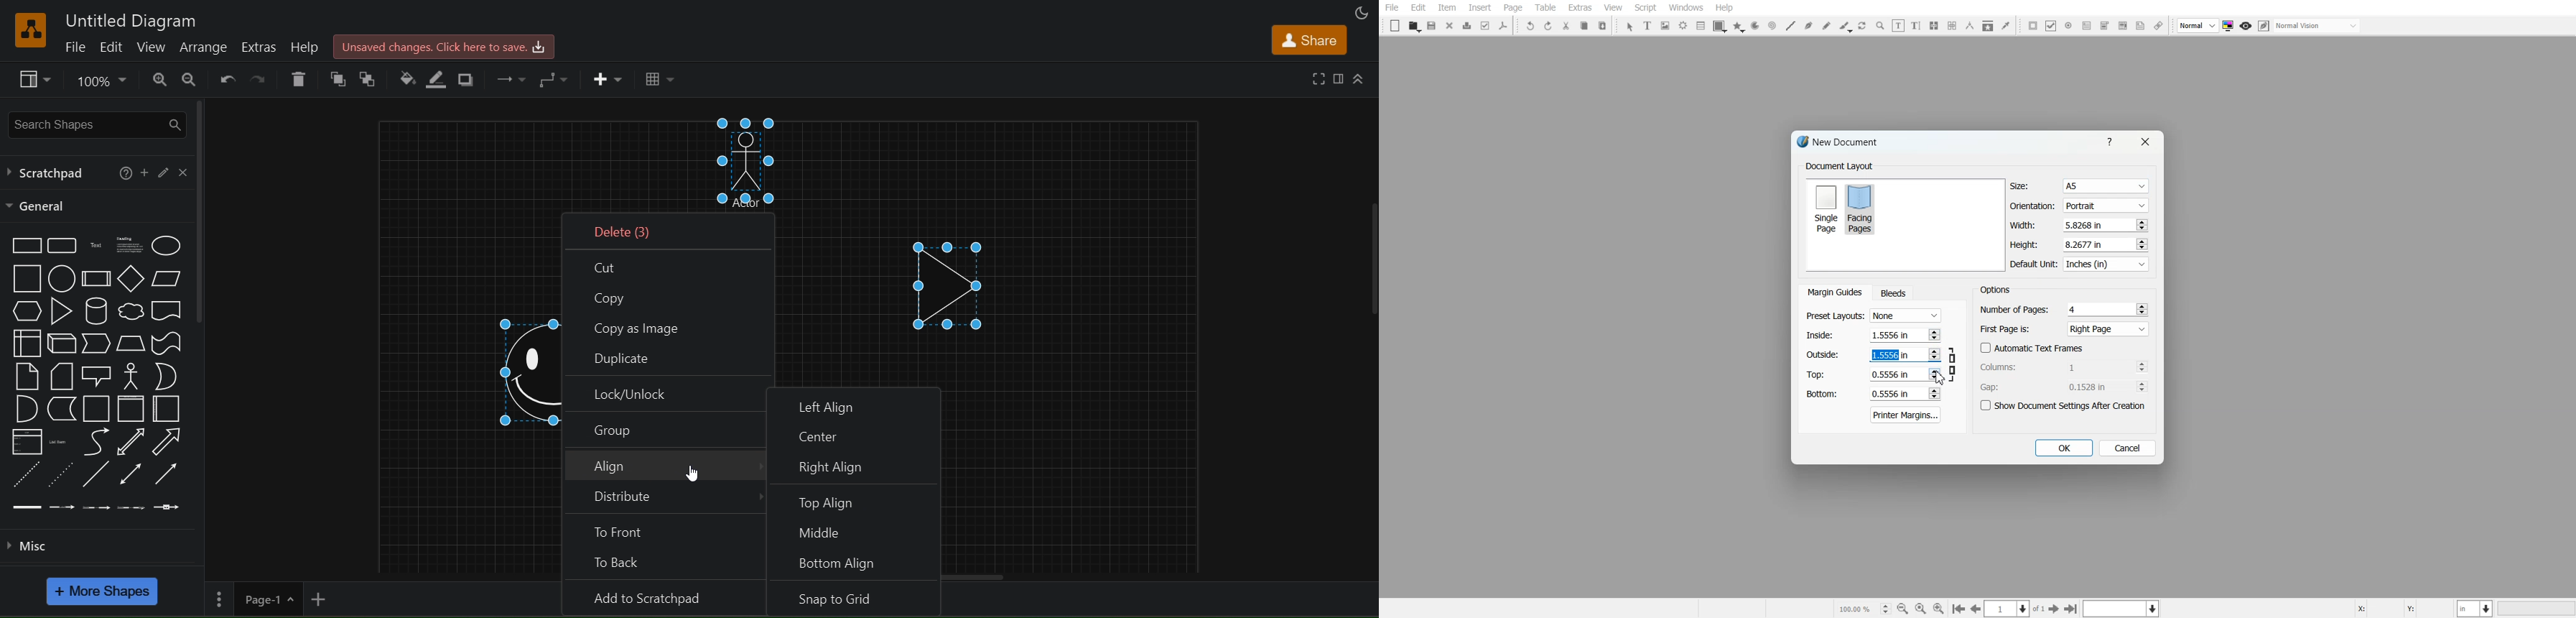 Image resolution: width=2576 pixels, height=644 pixels. What do you see at coordinates (260, 47) in the screenshot?
I see `extras` at bounding box center [260, 47].